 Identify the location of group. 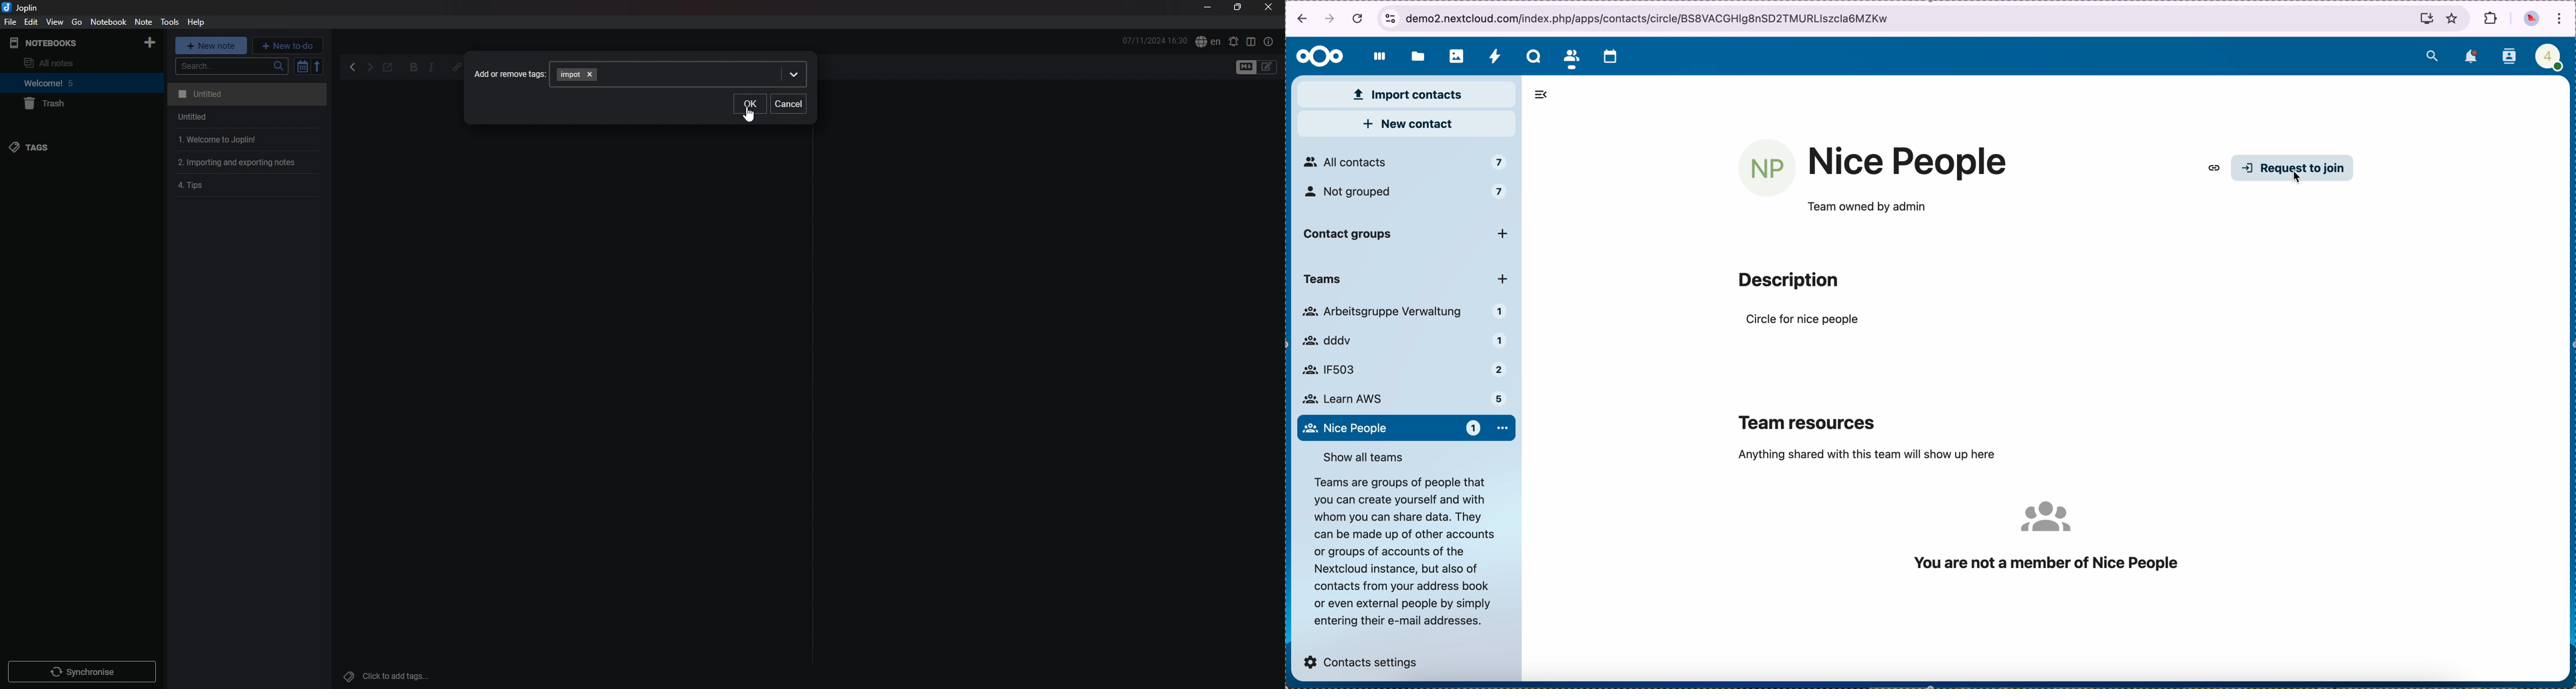
(1406, 313).